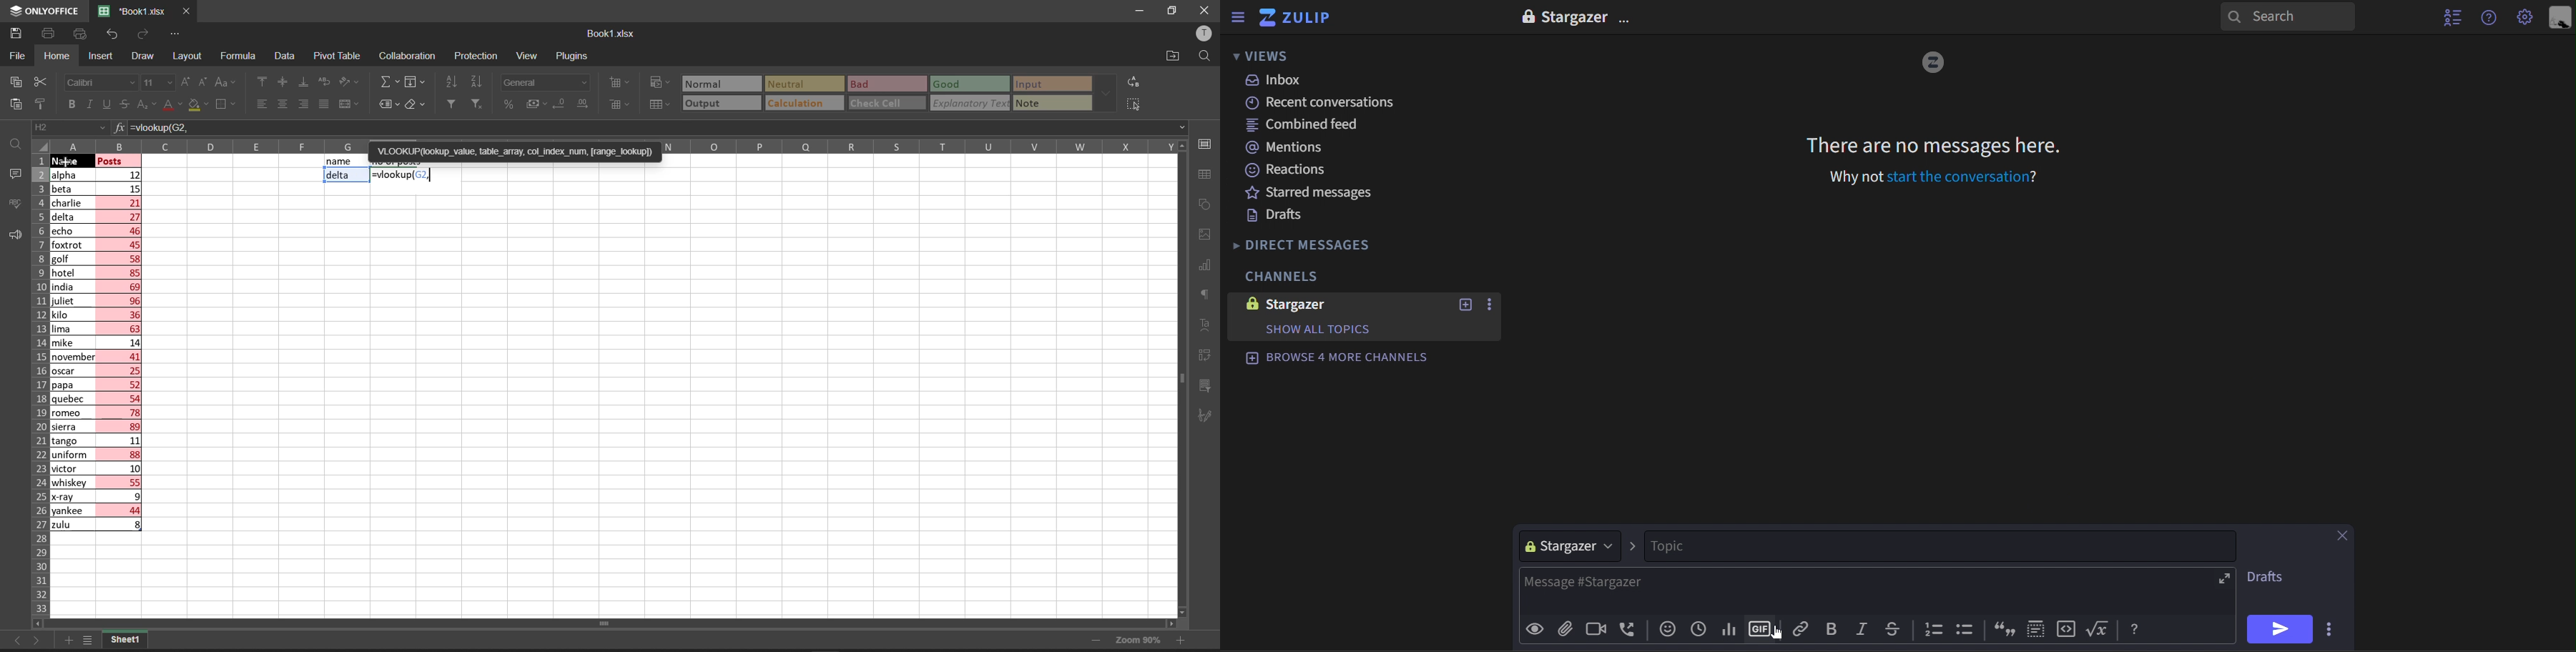  I want to click on shape settings, so click(1208, 205).